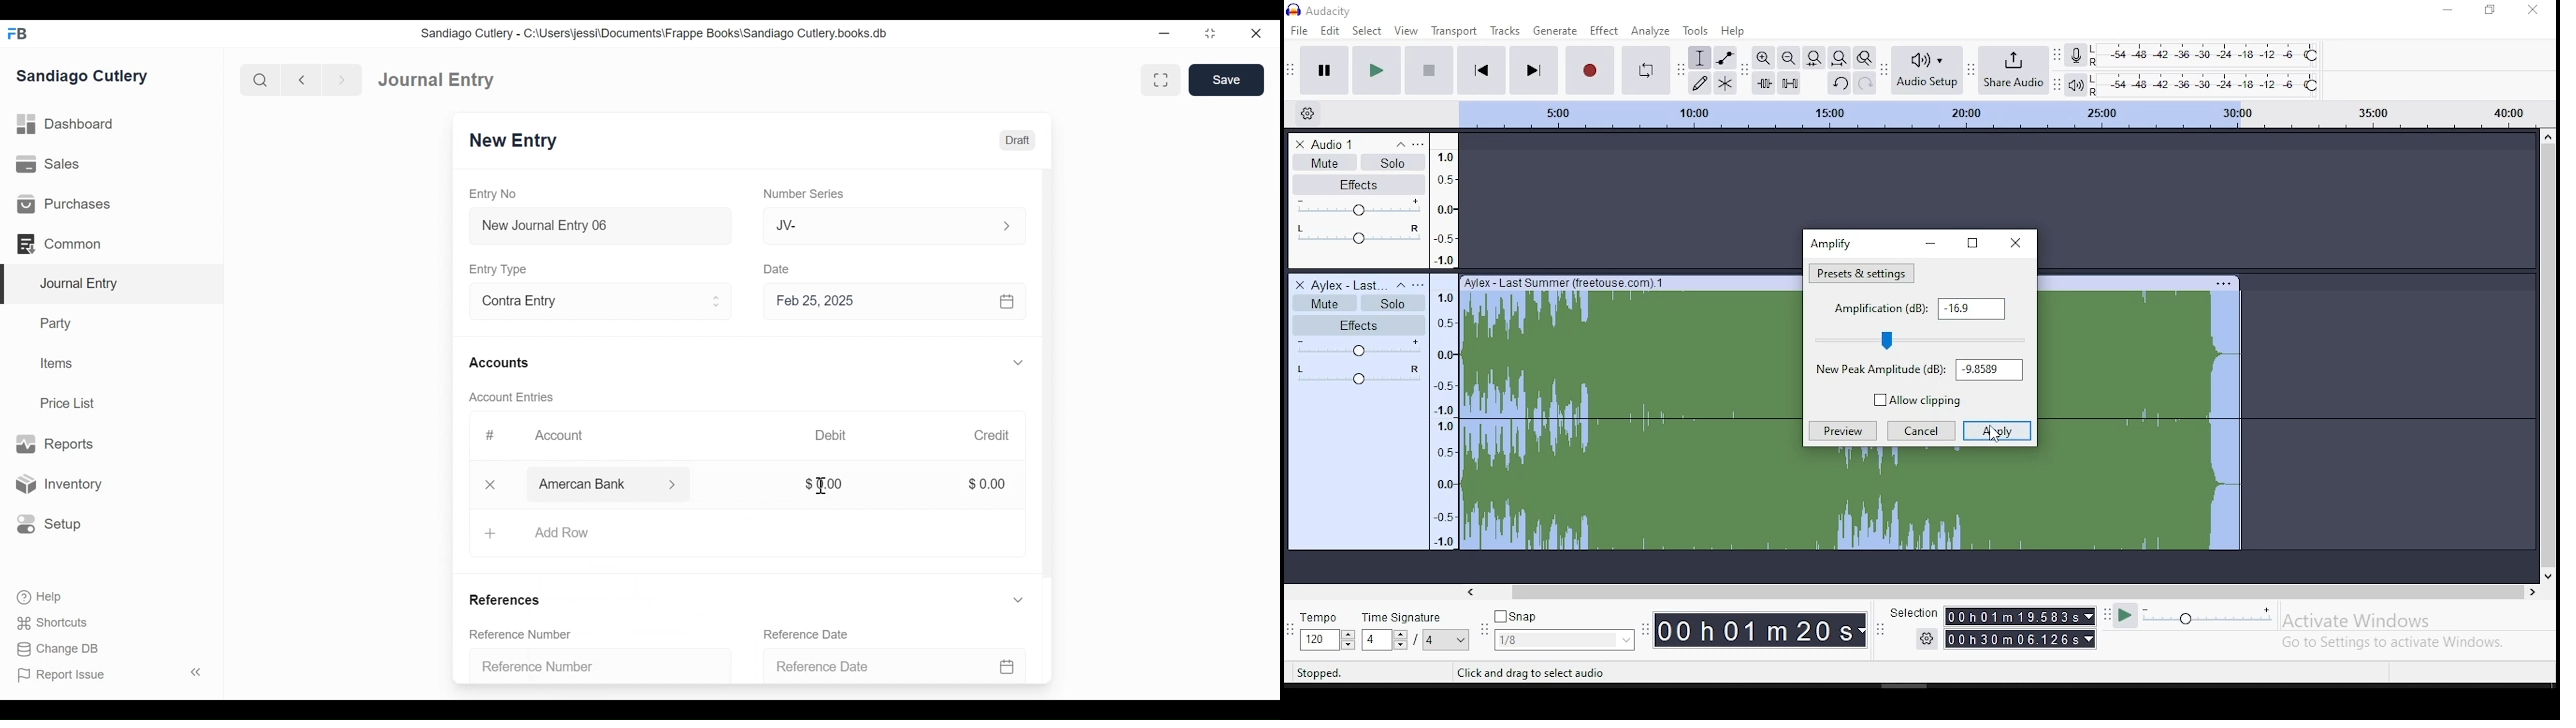 The height and width of the screenshot is (728, 2576). What do you see at coordinates (60, 651) in the screenshot?
I see `Change DB` at bounding box center [60, 651].